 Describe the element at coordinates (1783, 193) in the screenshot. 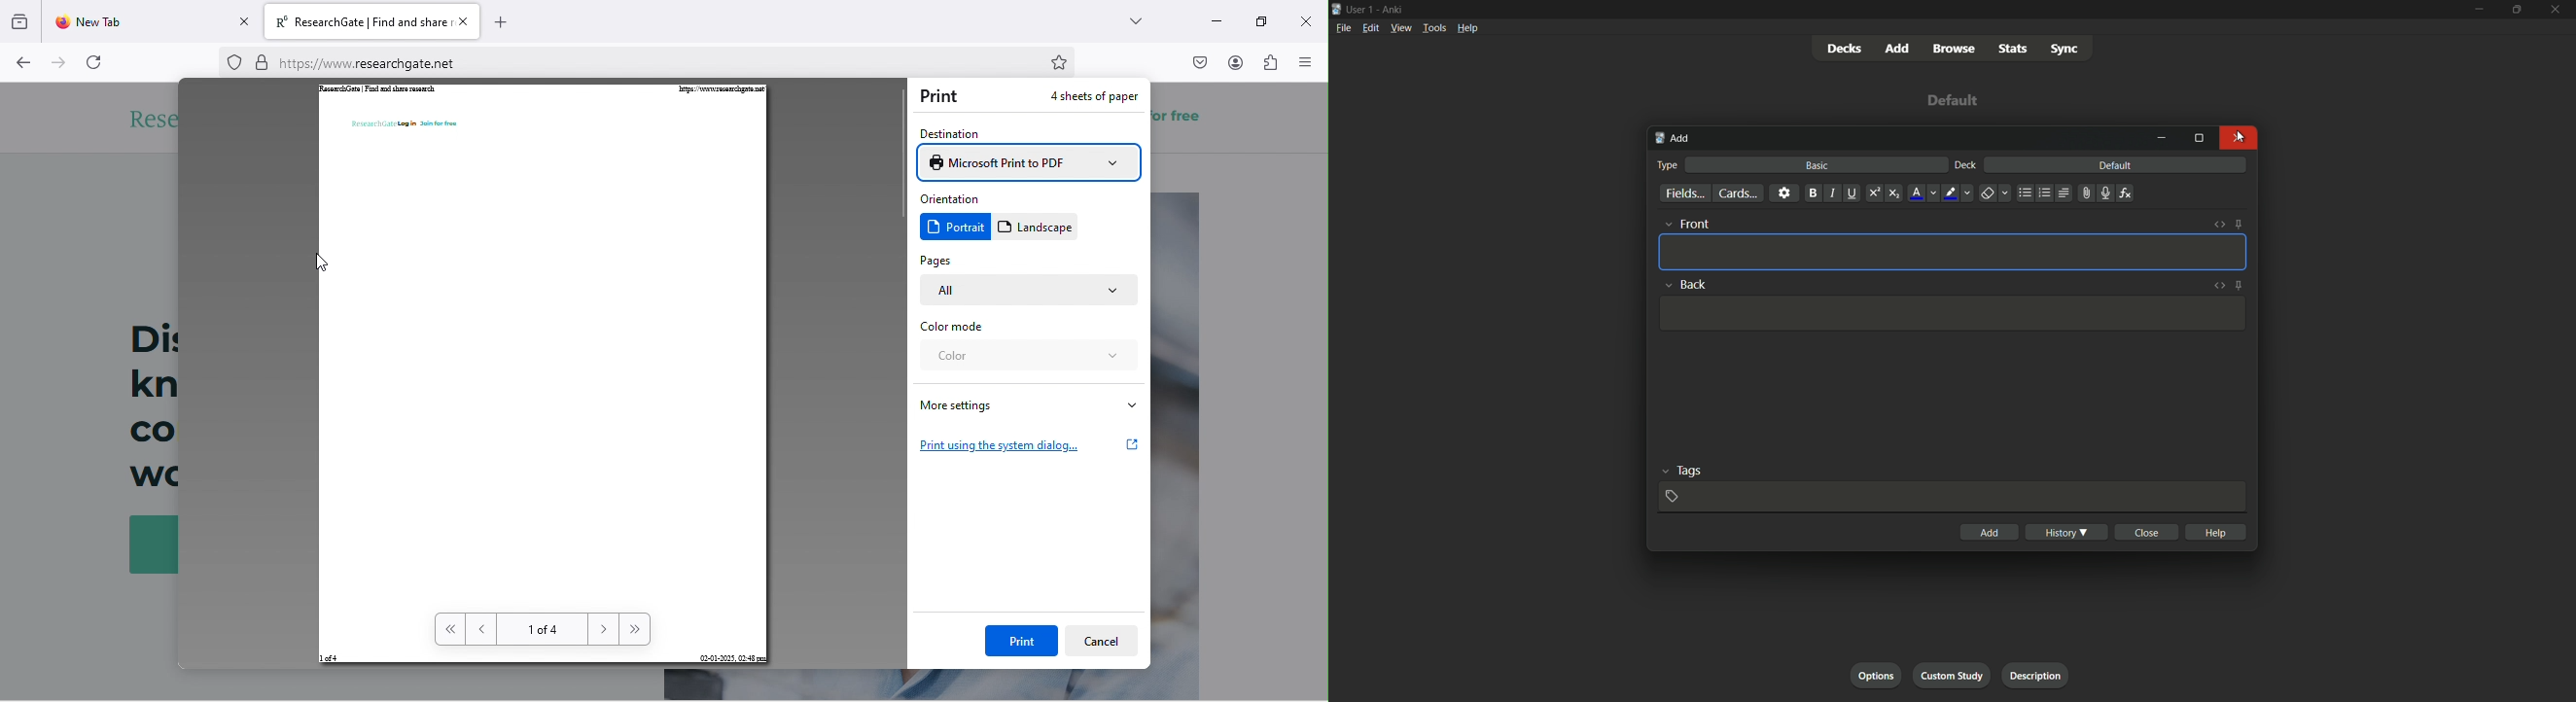

I see `settings` at that location.